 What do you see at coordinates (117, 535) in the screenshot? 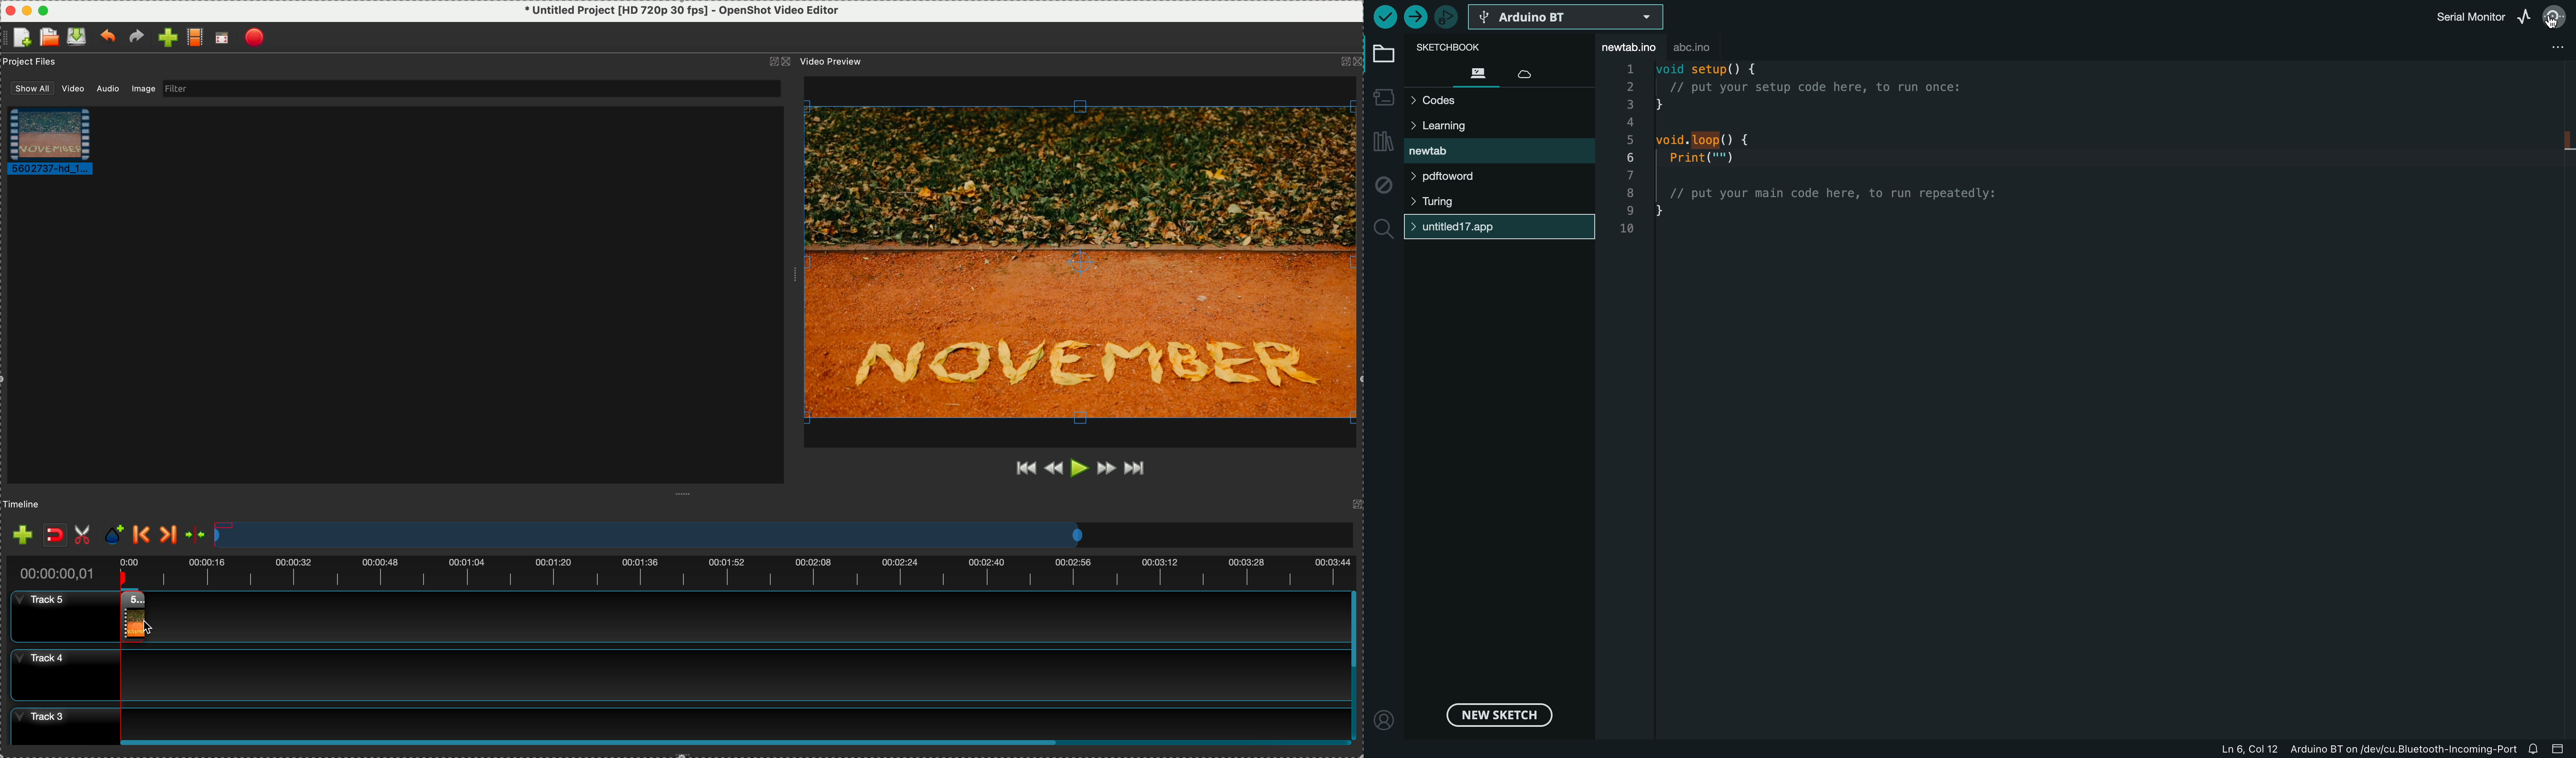
I see `add mark` at bounding box center [117, 535].